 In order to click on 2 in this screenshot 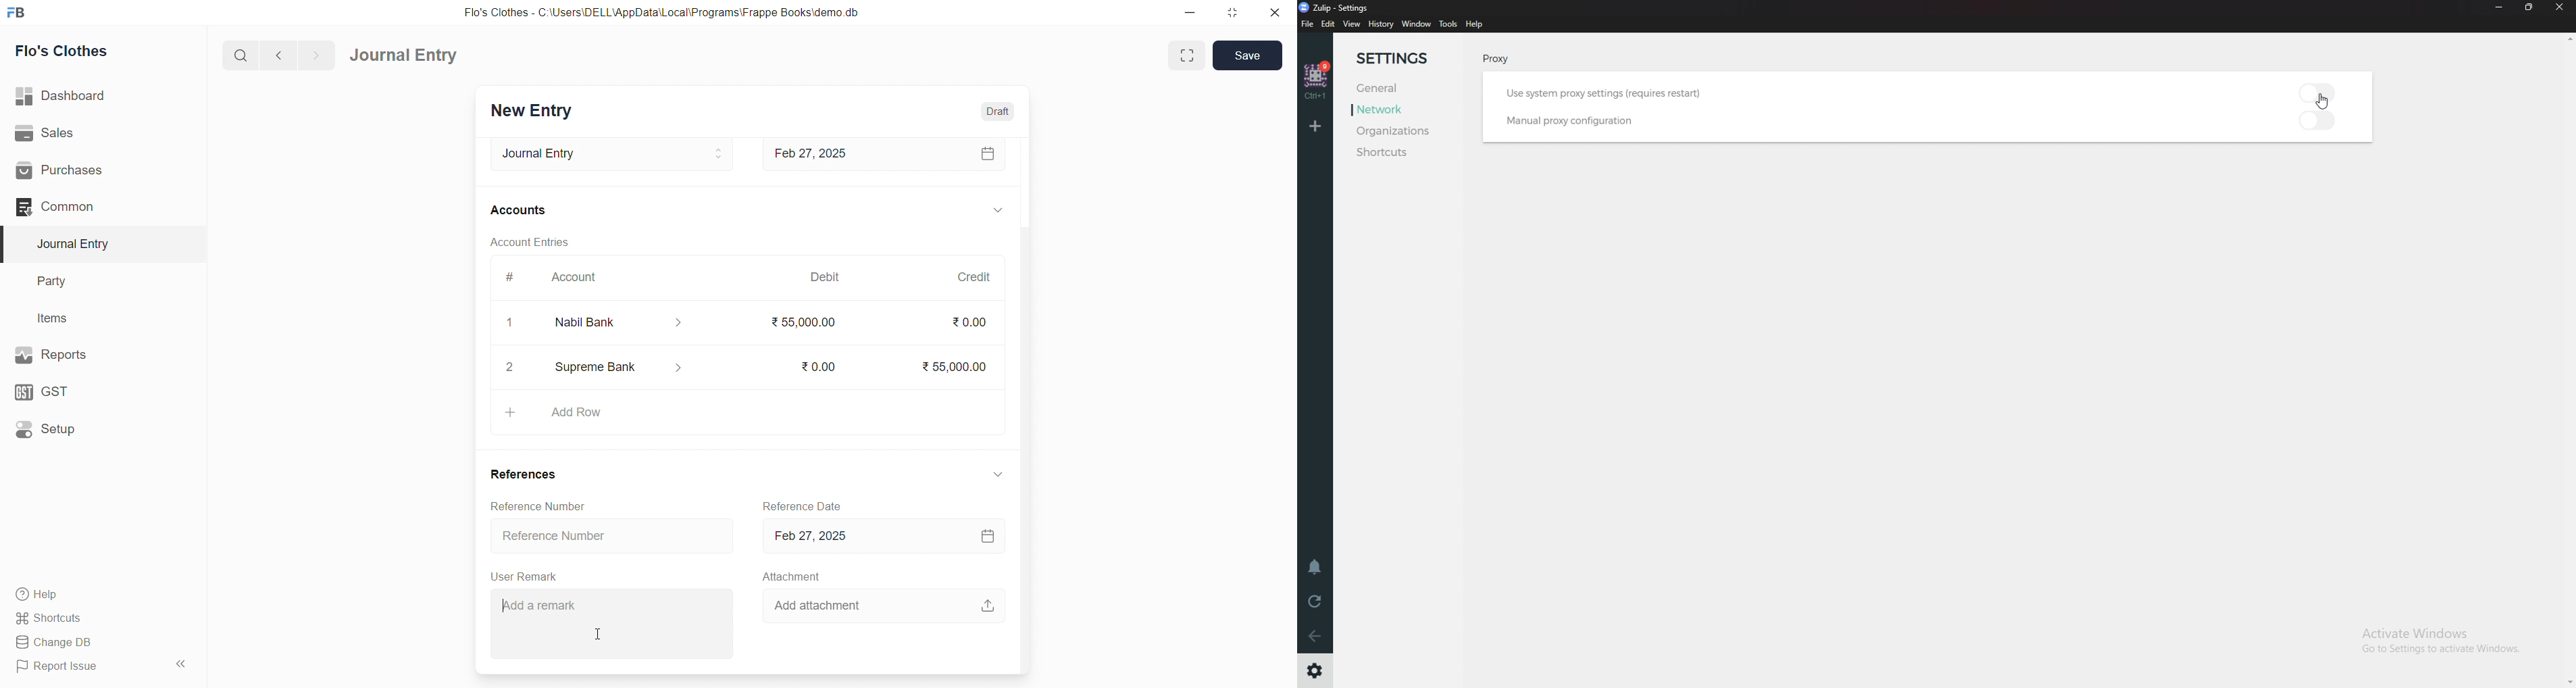, I will do `click(513, 369)`.